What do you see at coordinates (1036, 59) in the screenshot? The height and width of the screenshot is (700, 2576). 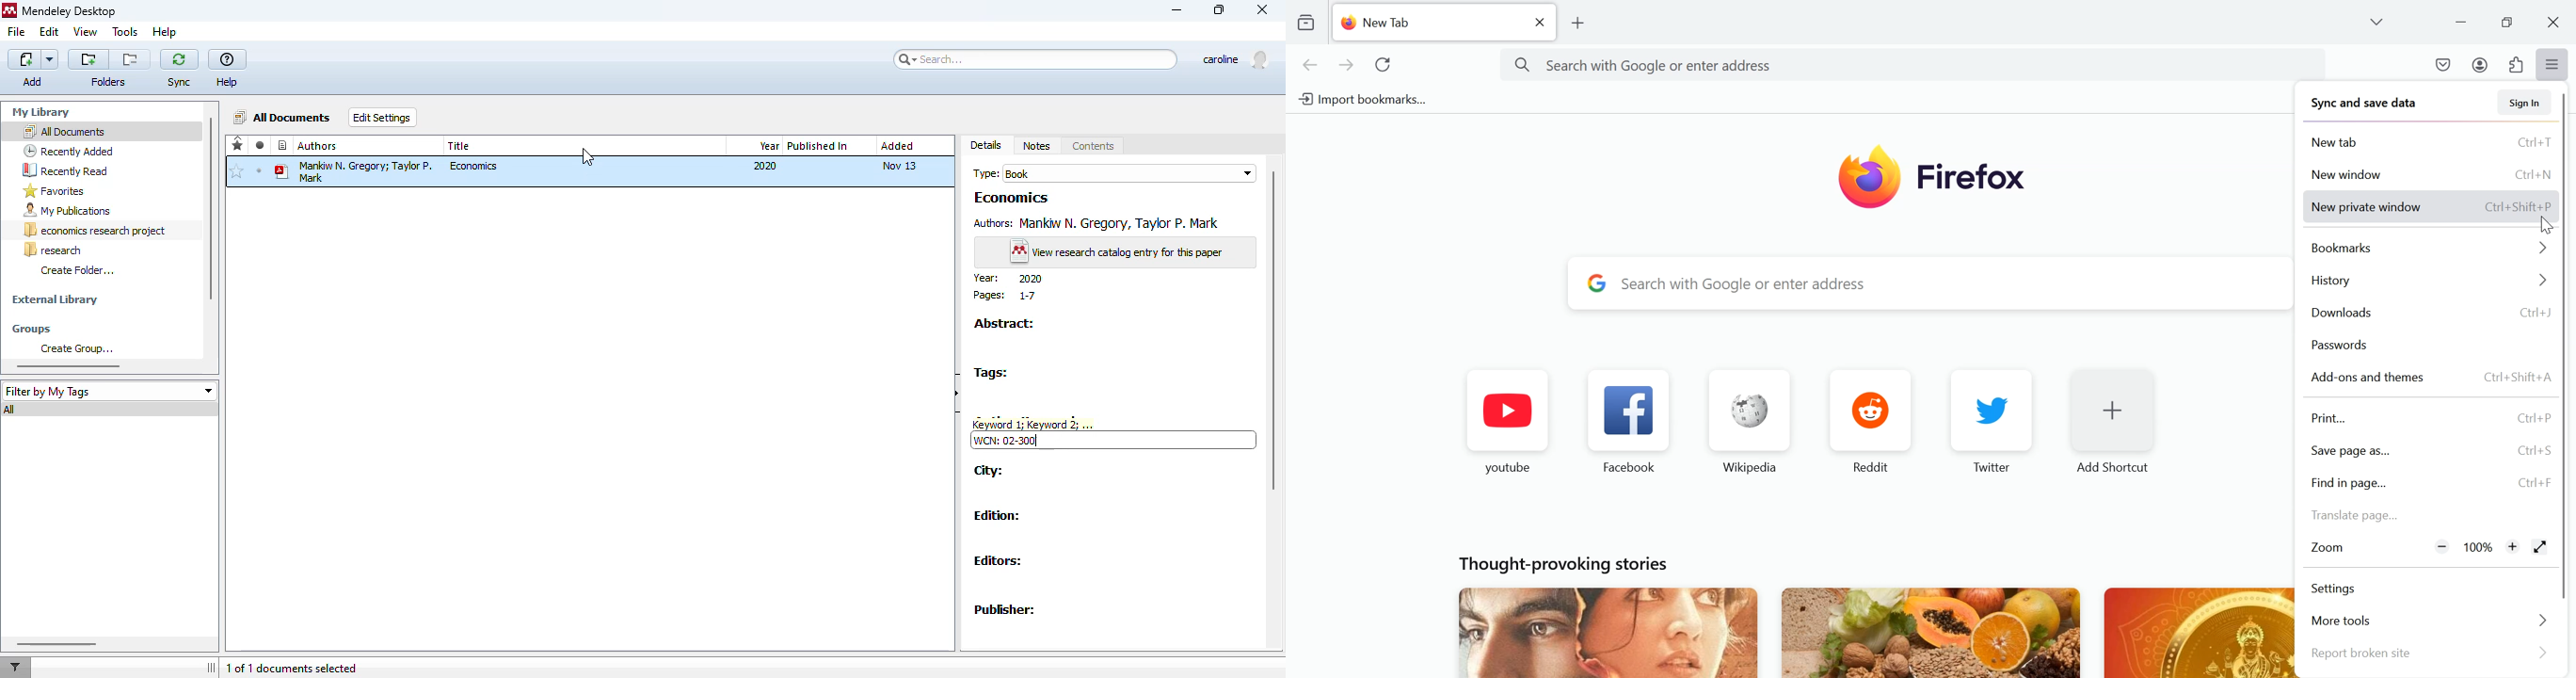 I see `search` at bounding box center [1036, 59].